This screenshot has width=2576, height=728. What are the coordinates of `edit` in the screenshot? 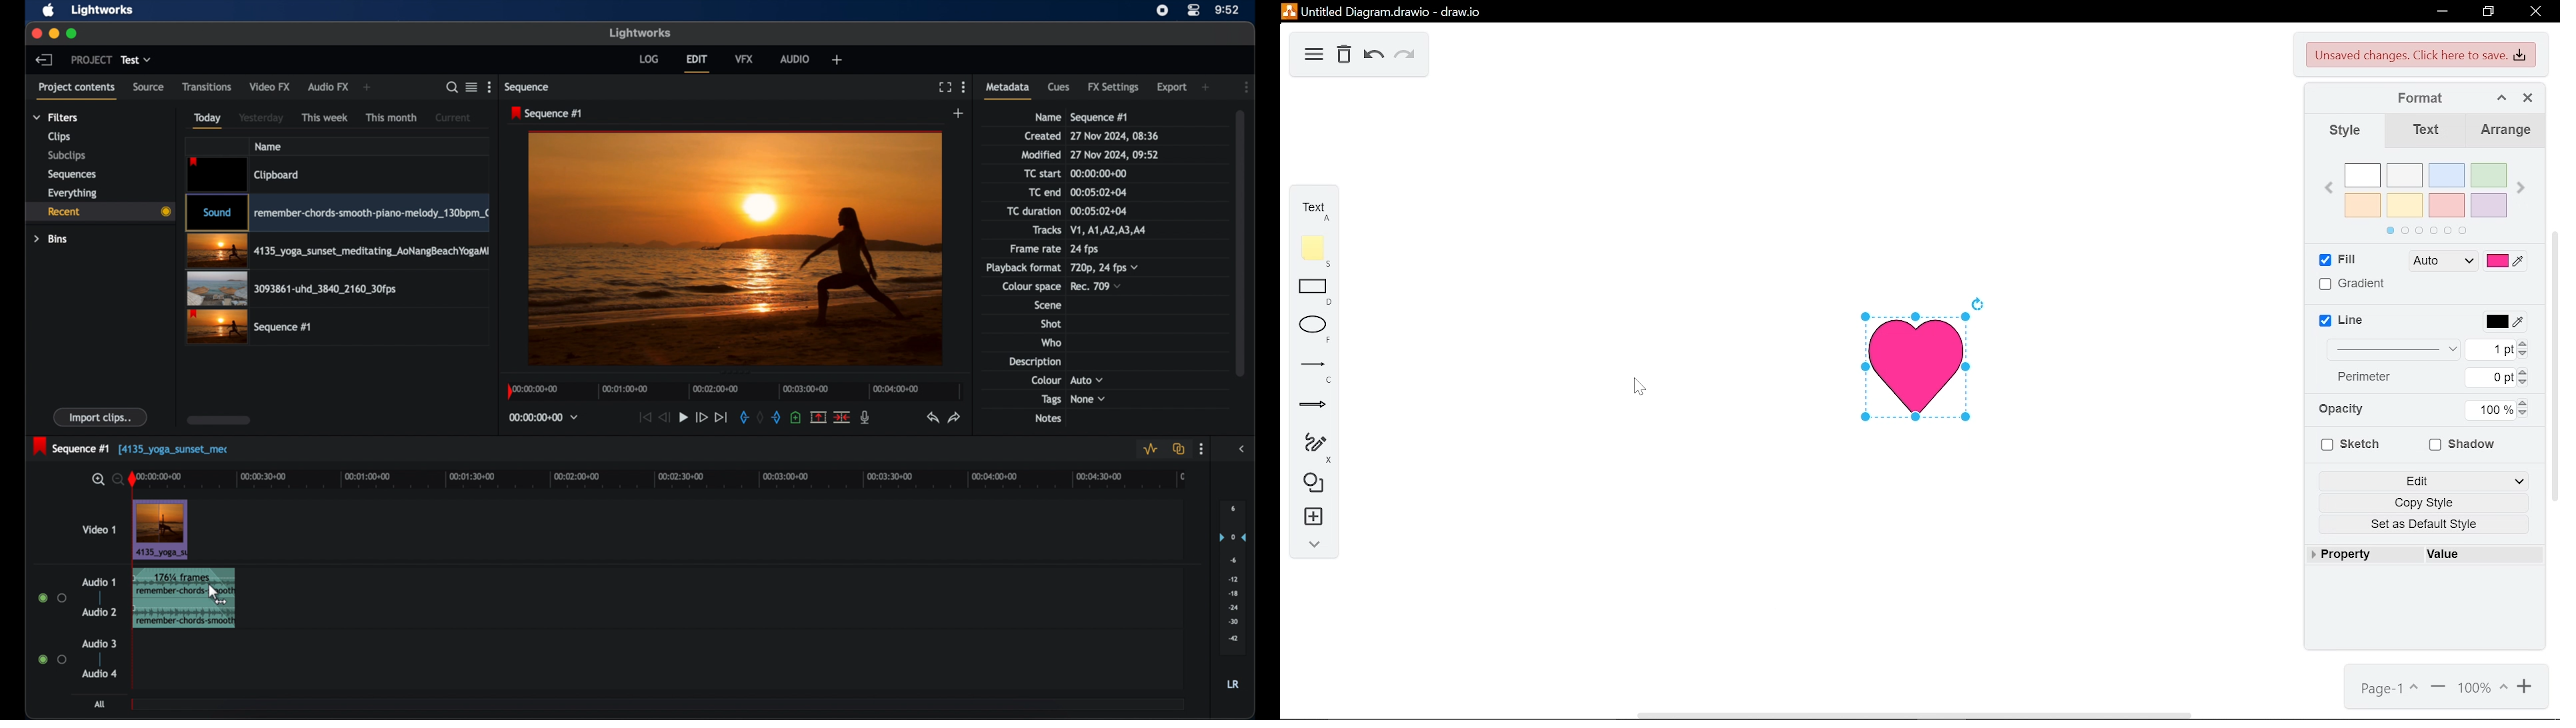 It's located at (2427, 479).